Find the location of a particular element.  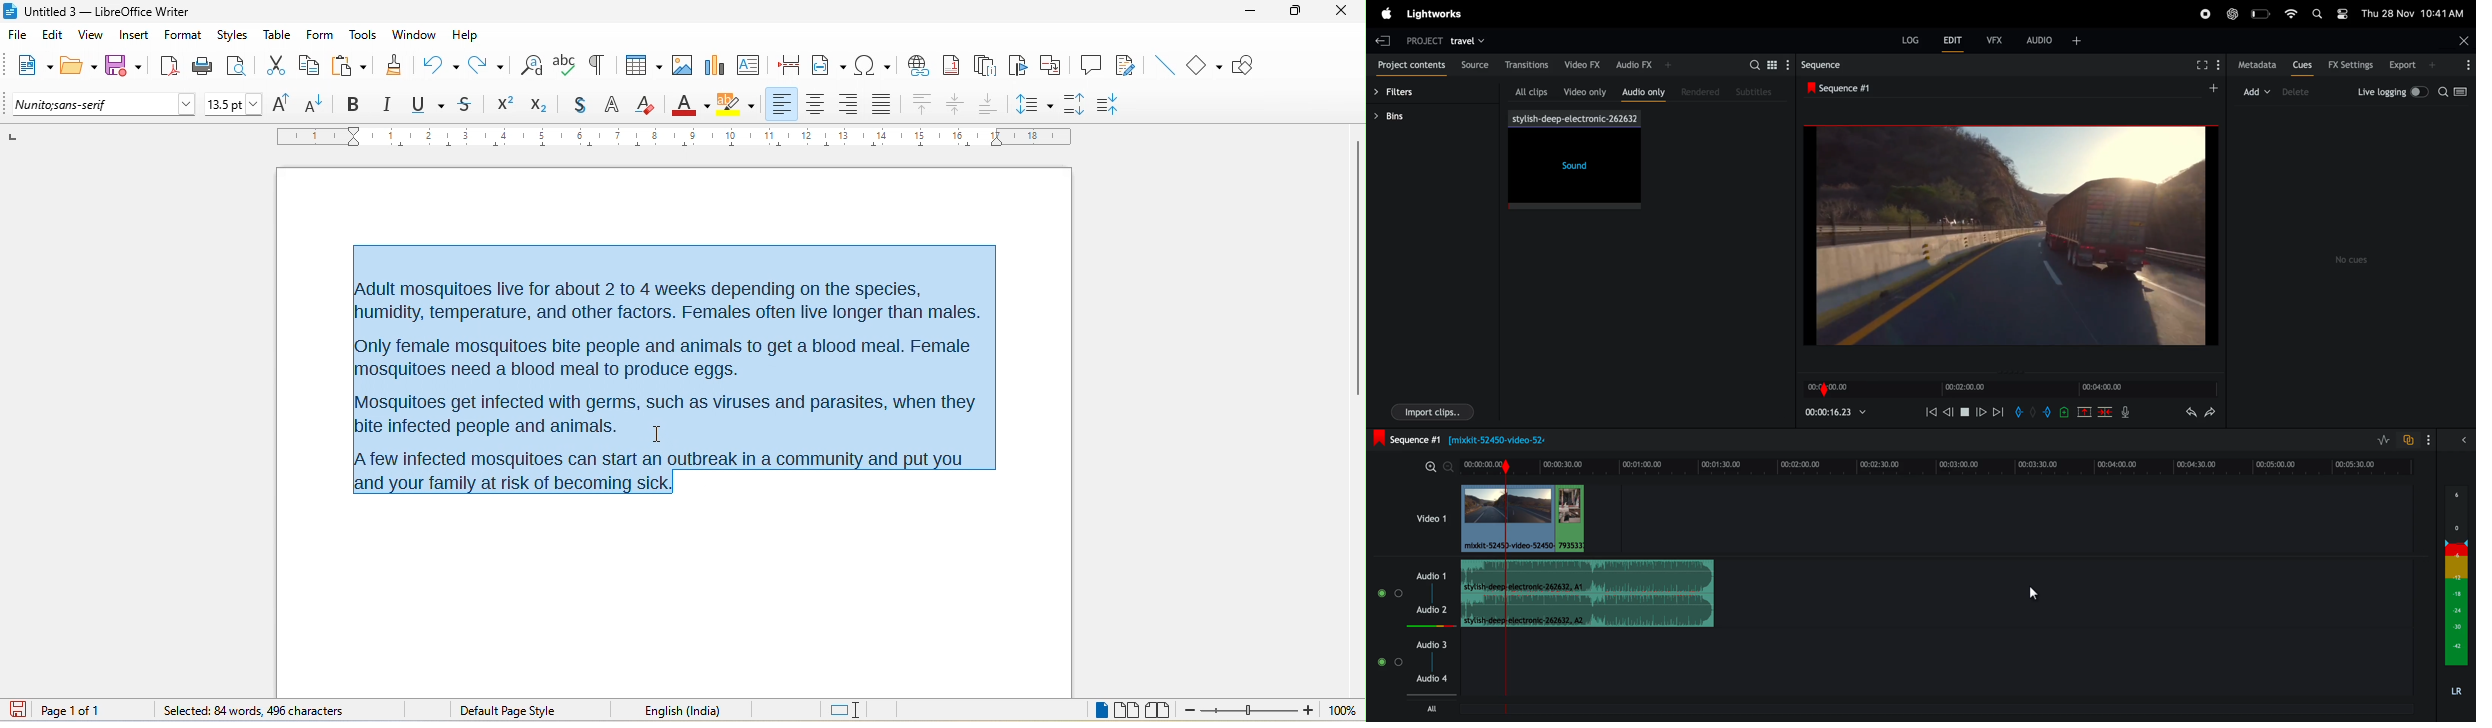

align center is located at coordinates (816, 105).